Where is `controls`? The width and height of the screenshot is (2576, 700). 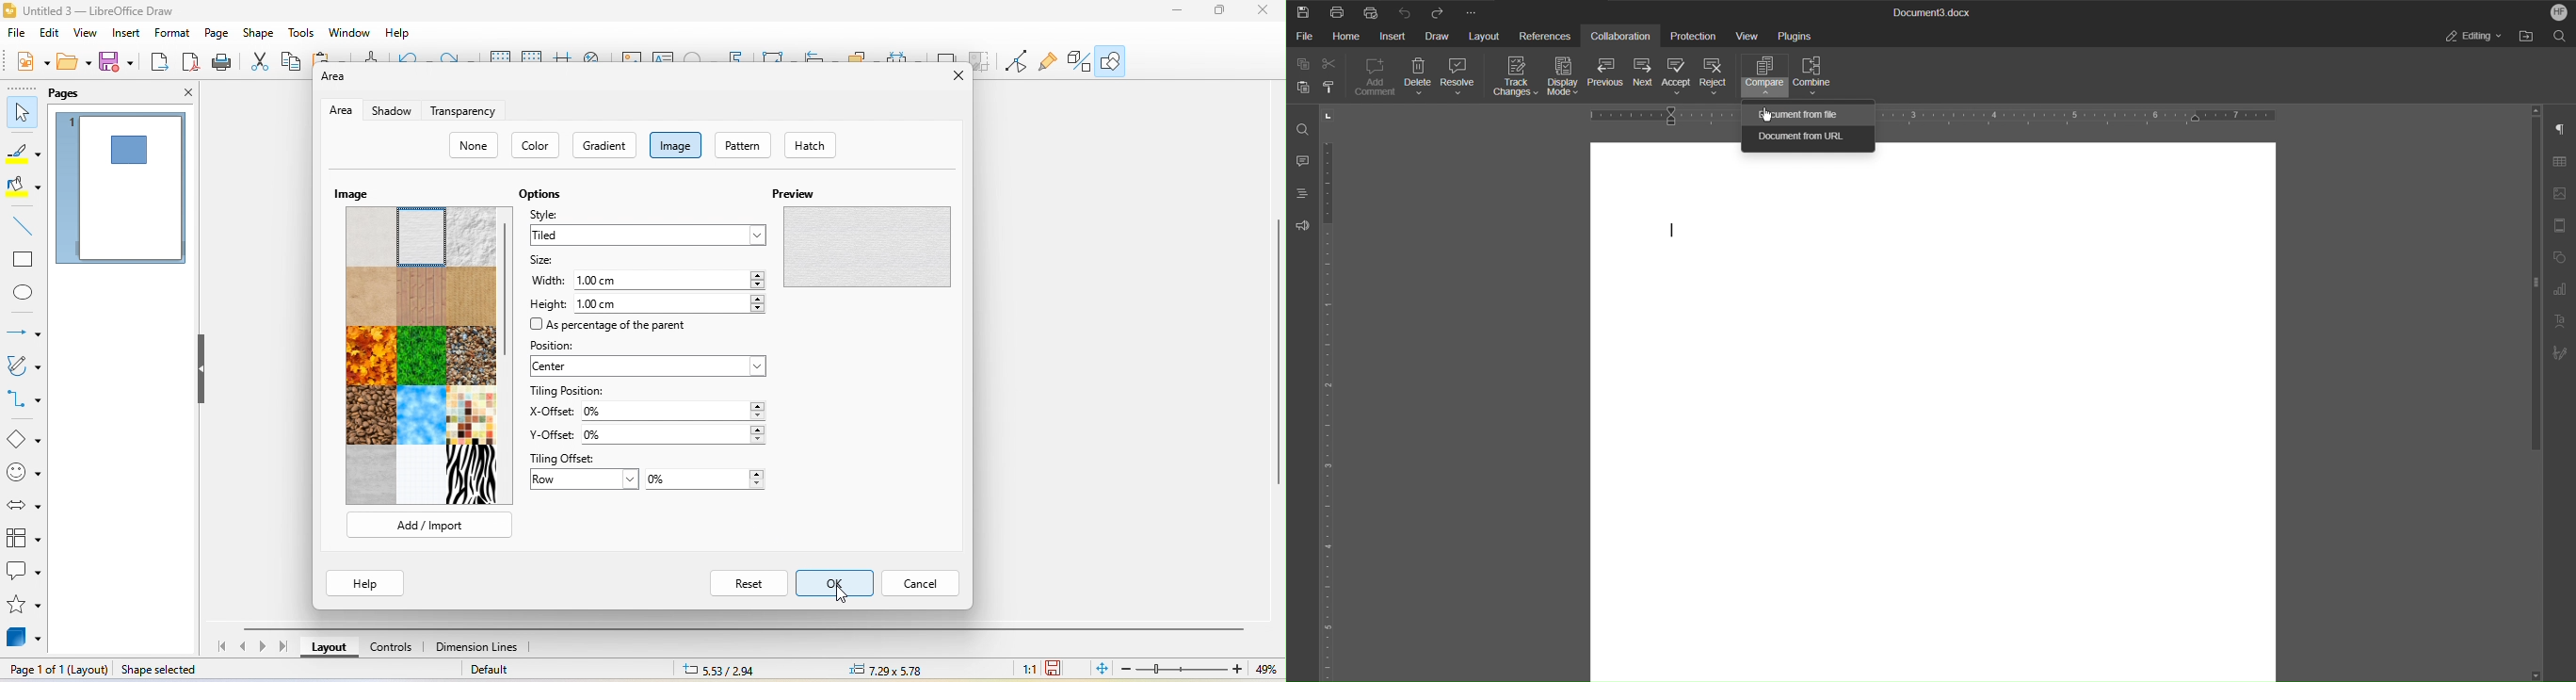 controls is located at coordinates (397, 649).